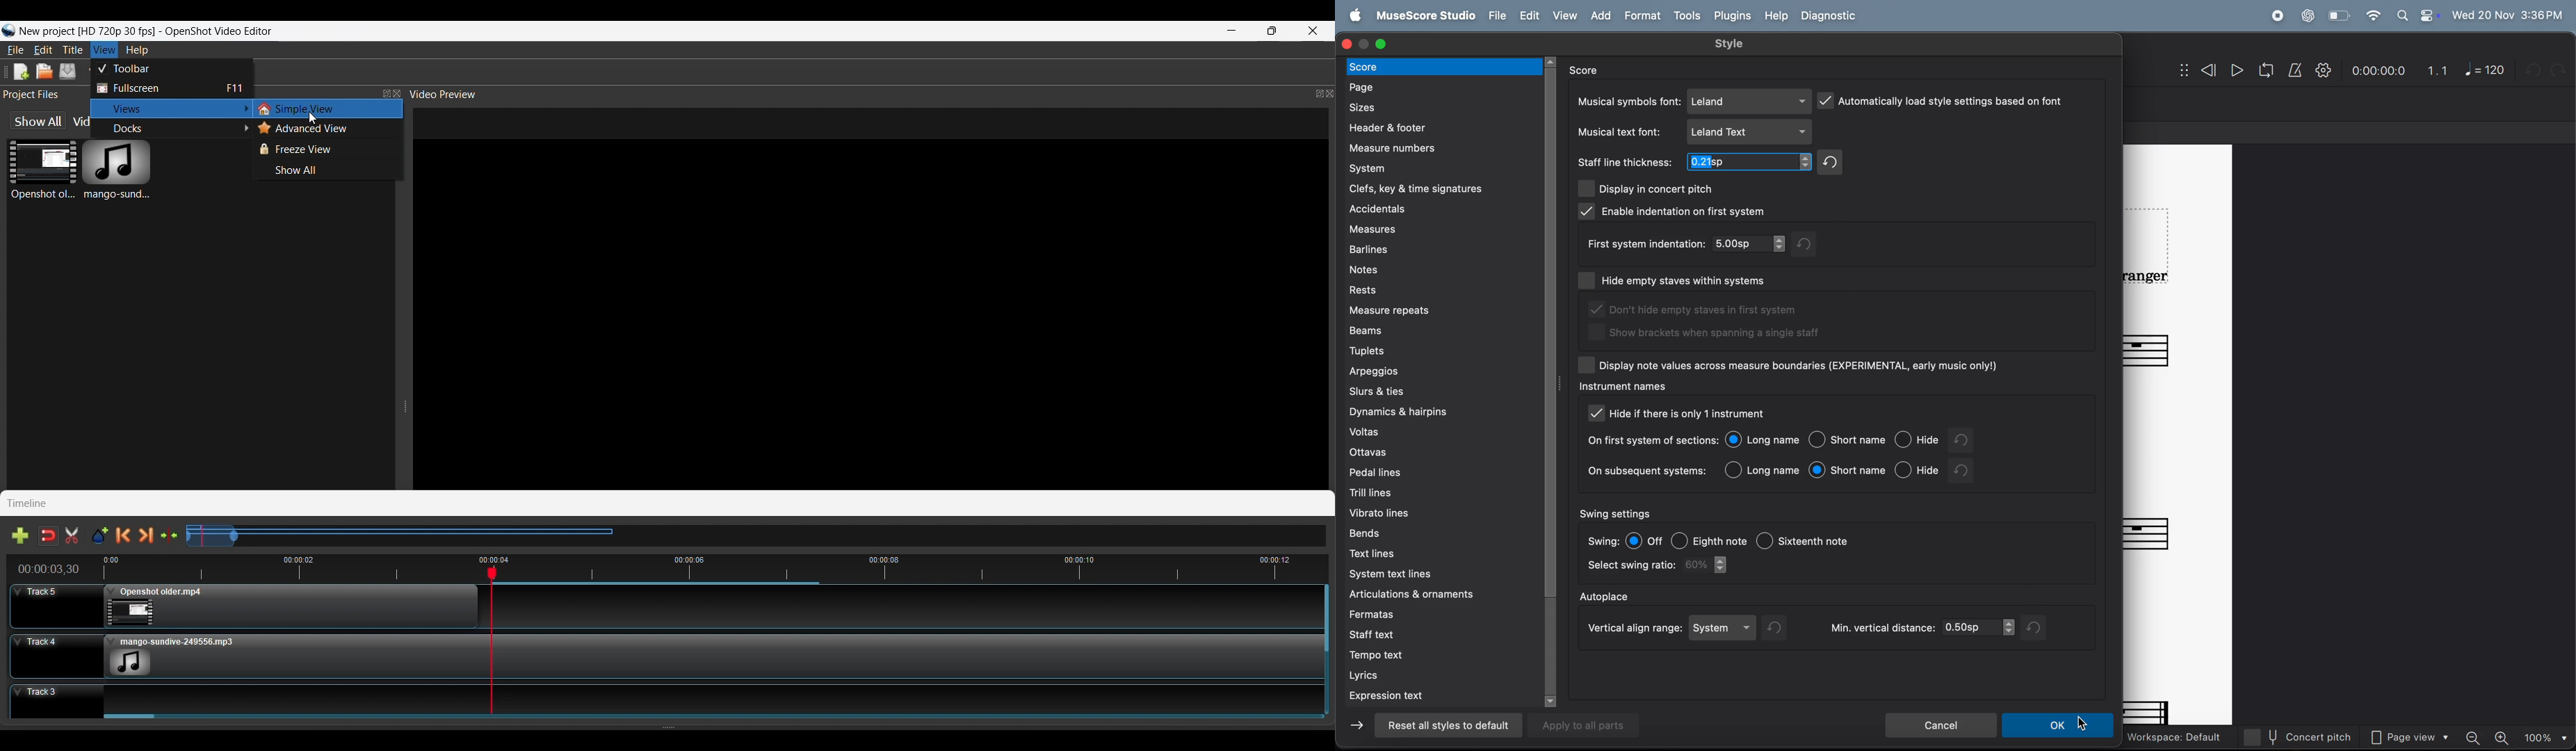  Describe the element at coordinates (1431, 471) in the screenshot. I see `pedal lines` at that location.